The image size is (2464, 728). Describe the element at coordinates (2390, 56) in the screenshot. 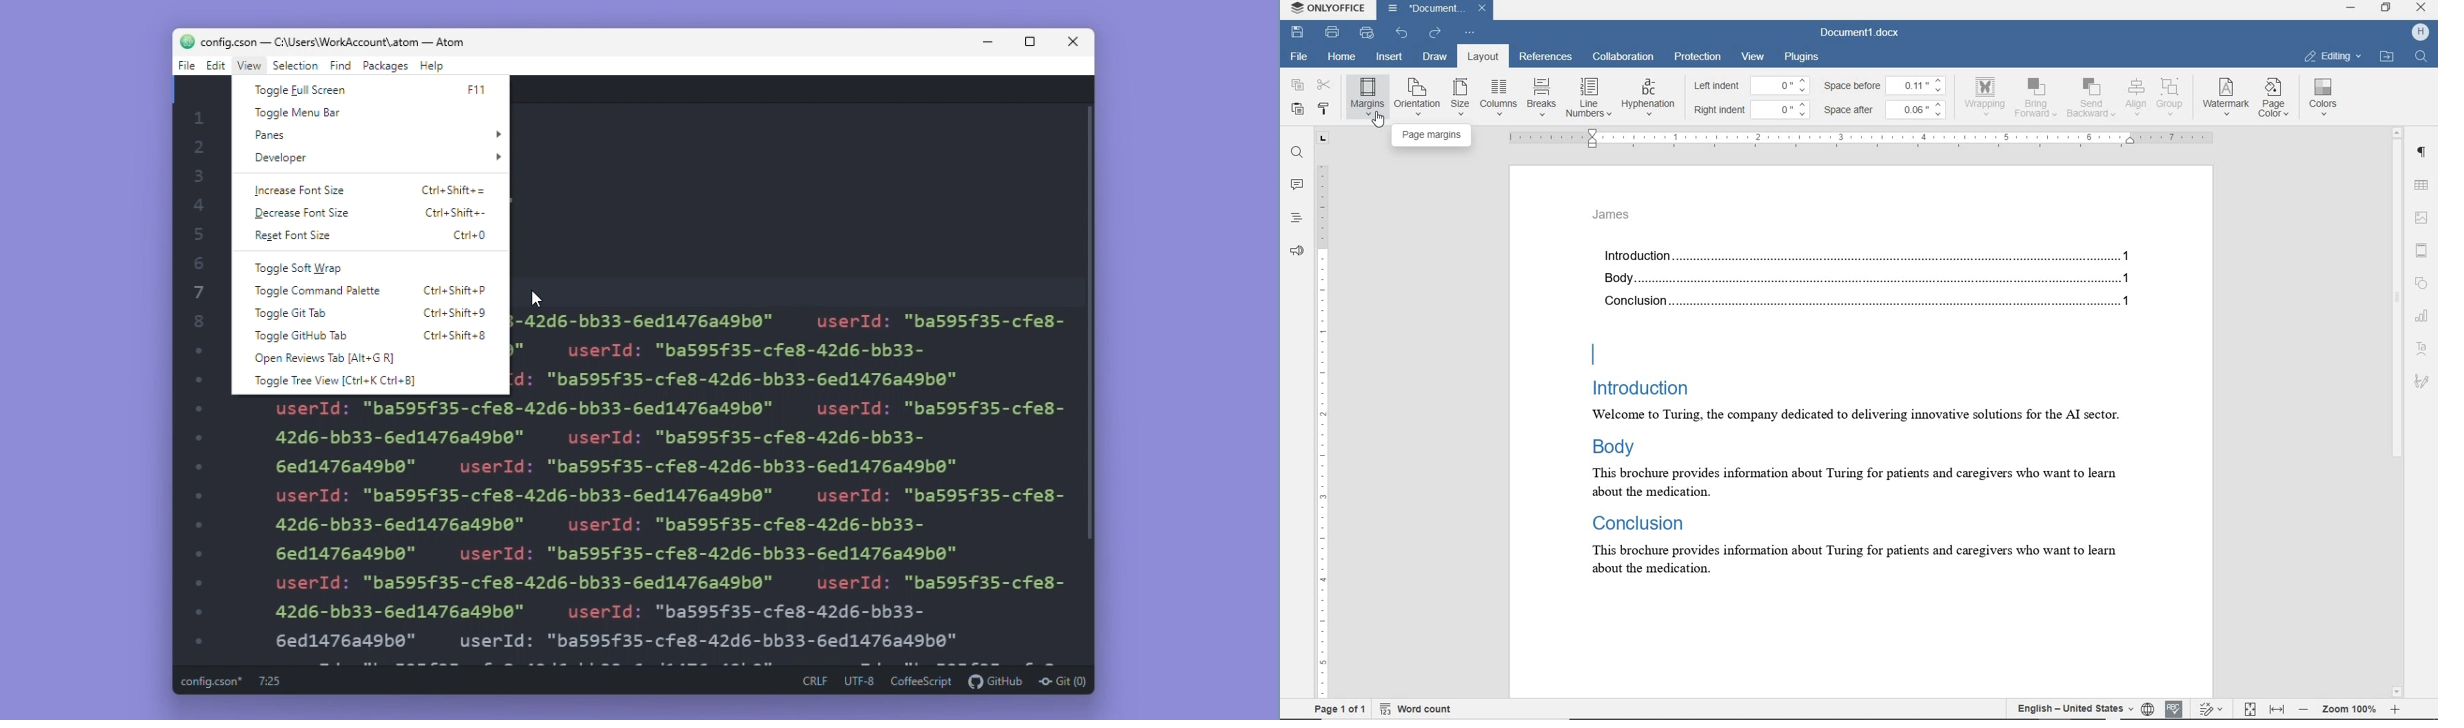

I see `OPEN LINK LOCATION` at that location.